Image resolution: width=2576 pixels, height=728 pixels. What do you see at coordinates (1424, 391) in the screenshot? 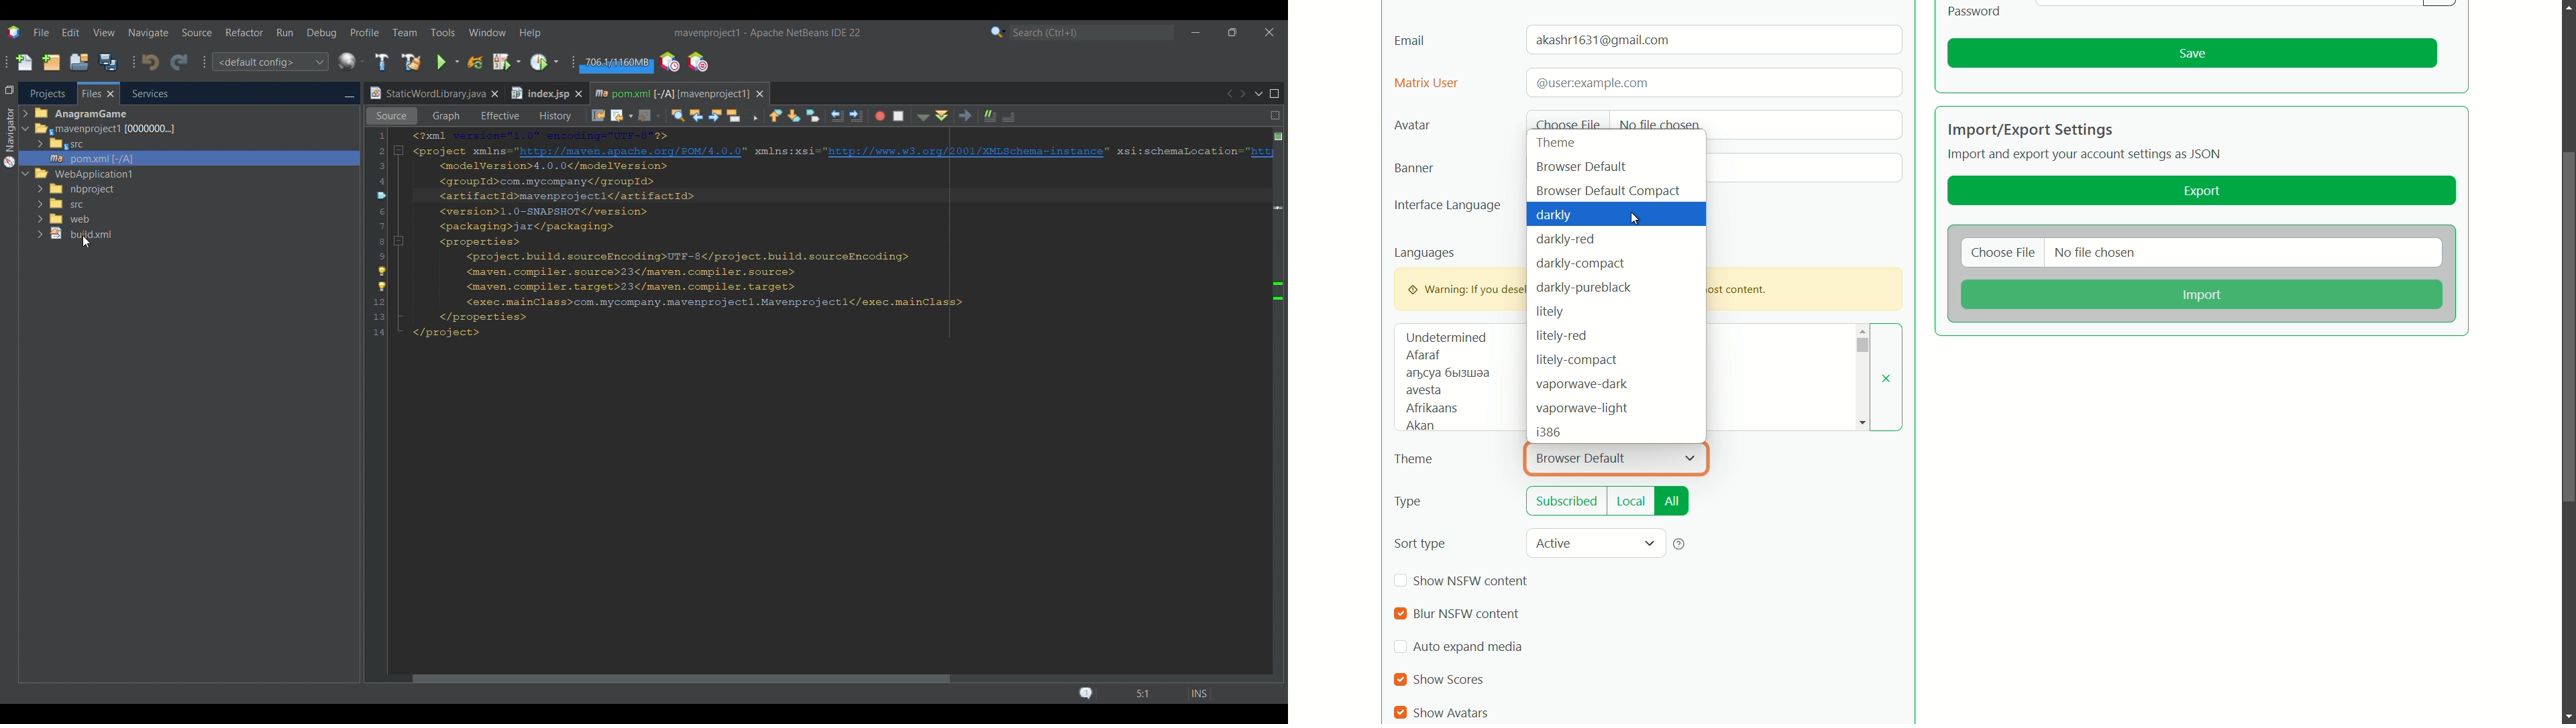
I see `avesta` at bounding box center [1424, 391].